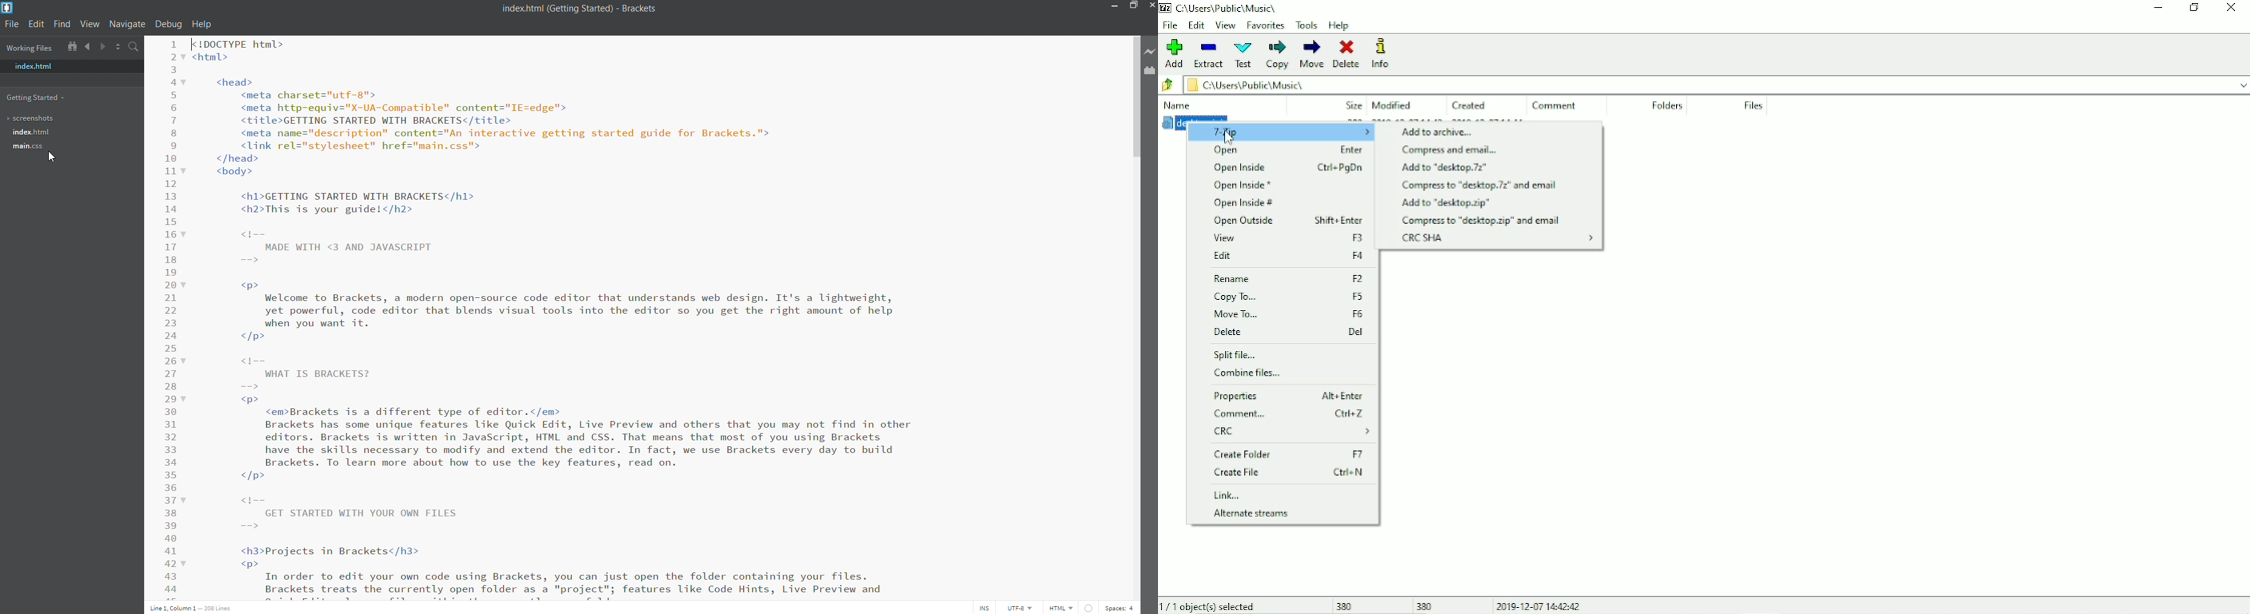  I want to click on Getting Started, so click(37, 98).